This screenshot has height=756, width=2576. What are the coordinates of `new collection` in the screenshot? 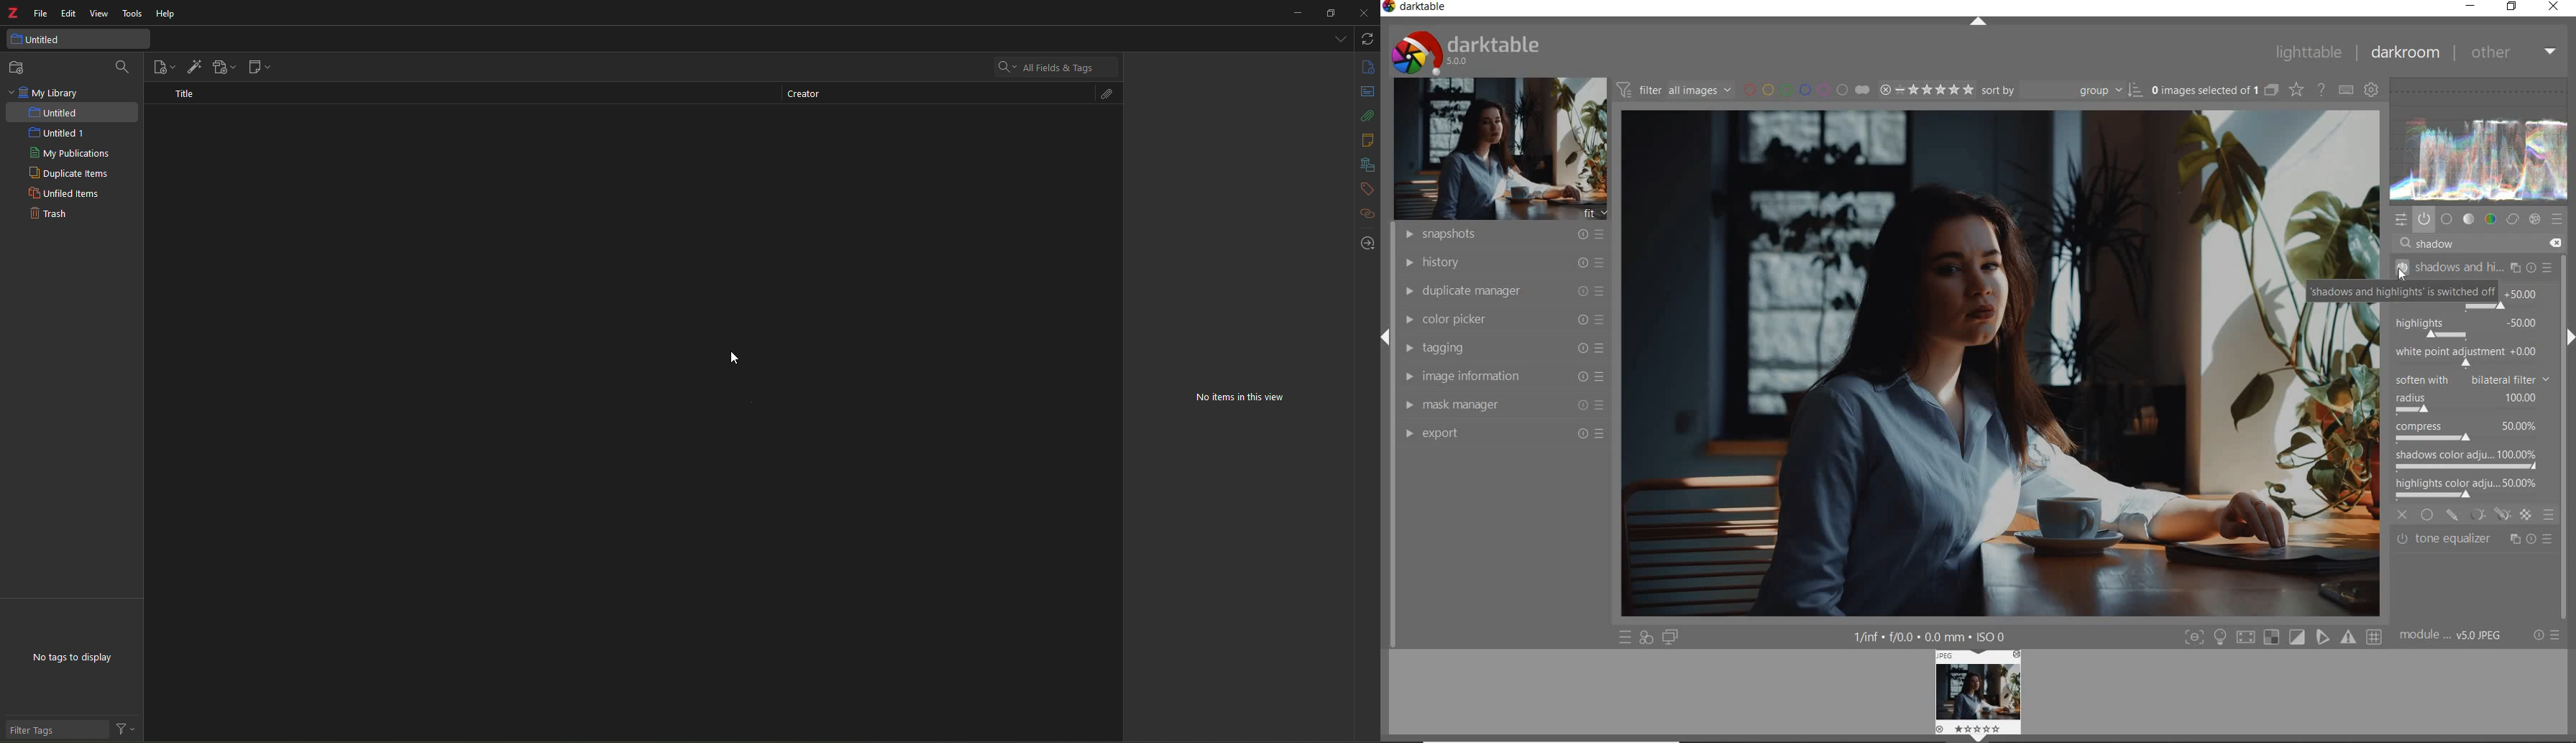 It's located at (22, 68).